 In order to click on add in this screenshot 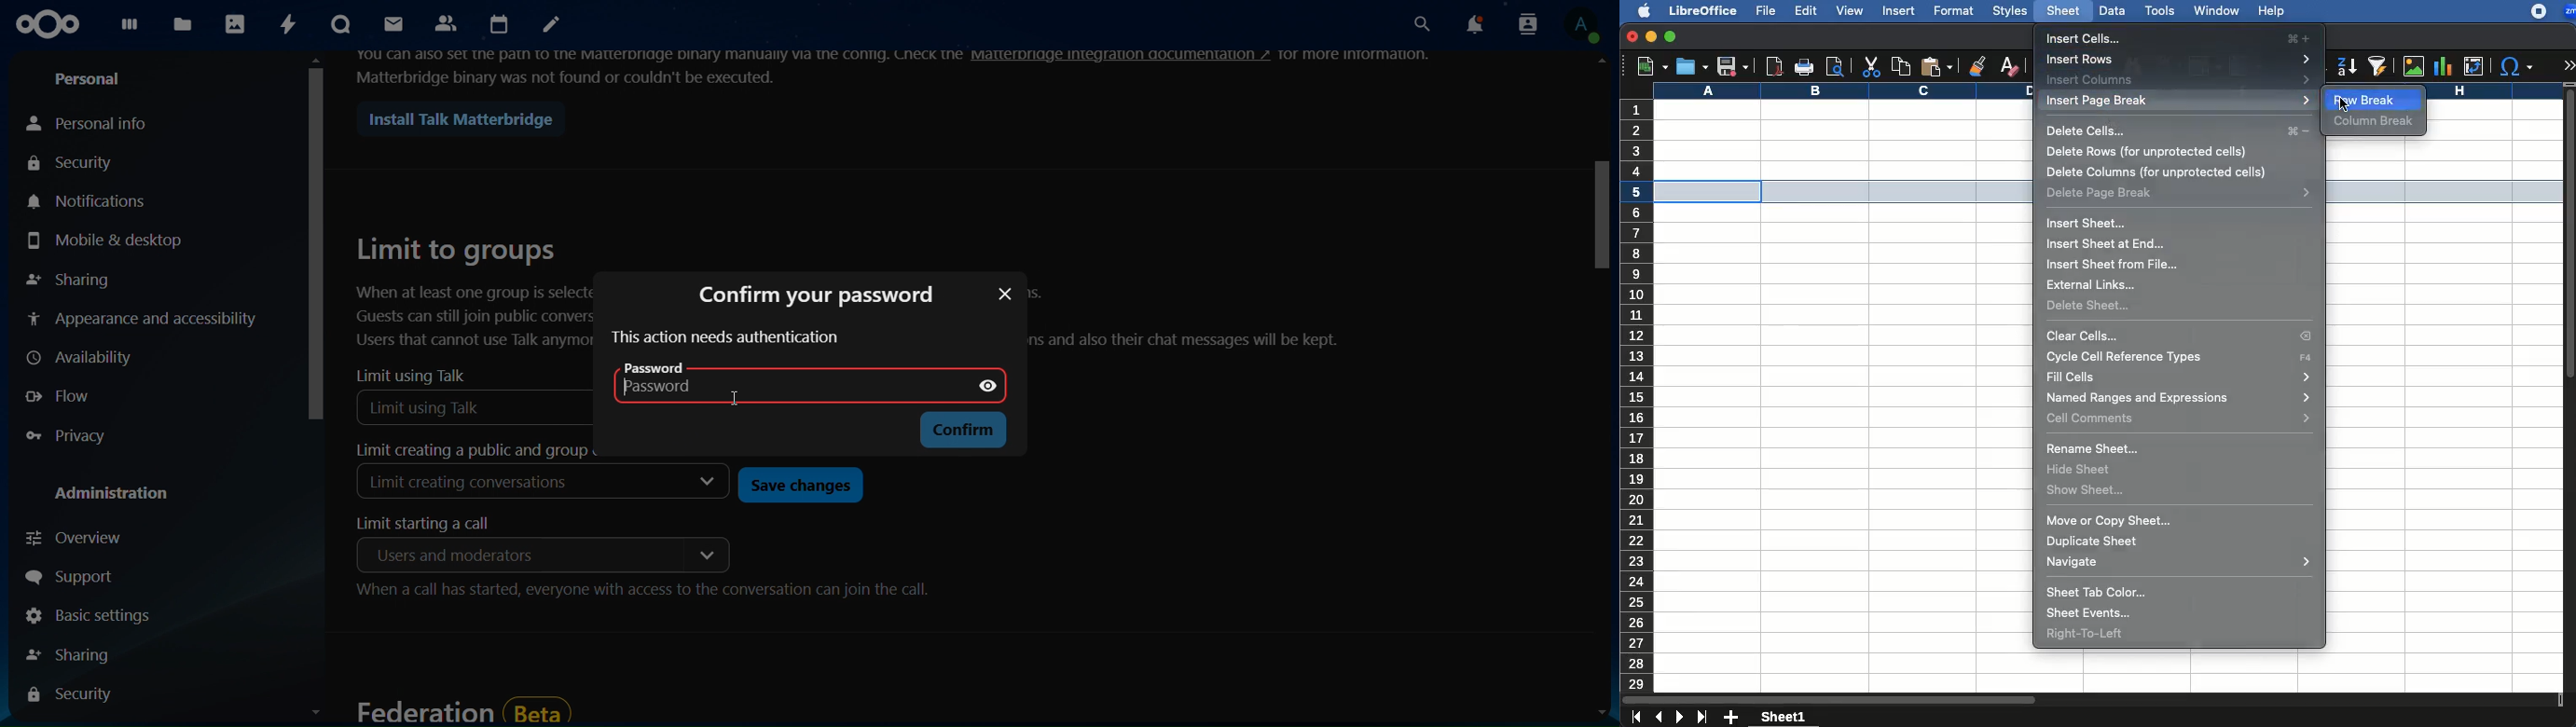, I will do `click(1731, 719)`.